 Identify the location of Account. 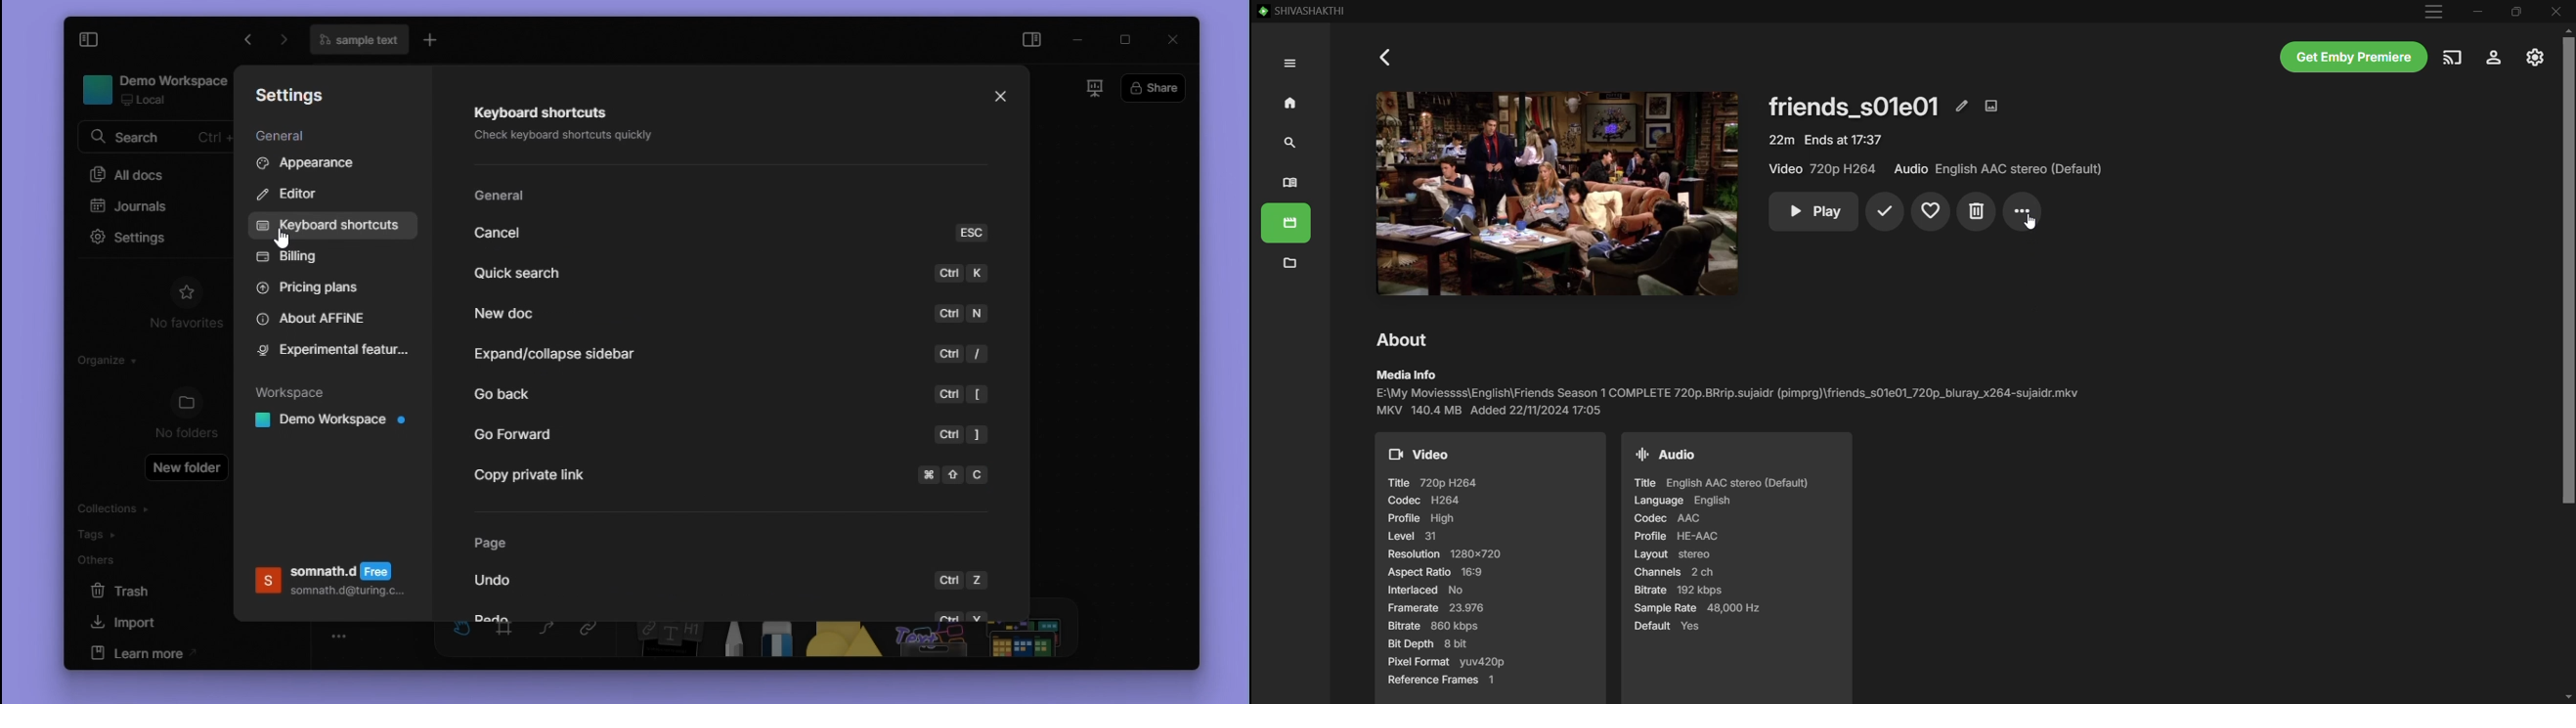
(331, 585).